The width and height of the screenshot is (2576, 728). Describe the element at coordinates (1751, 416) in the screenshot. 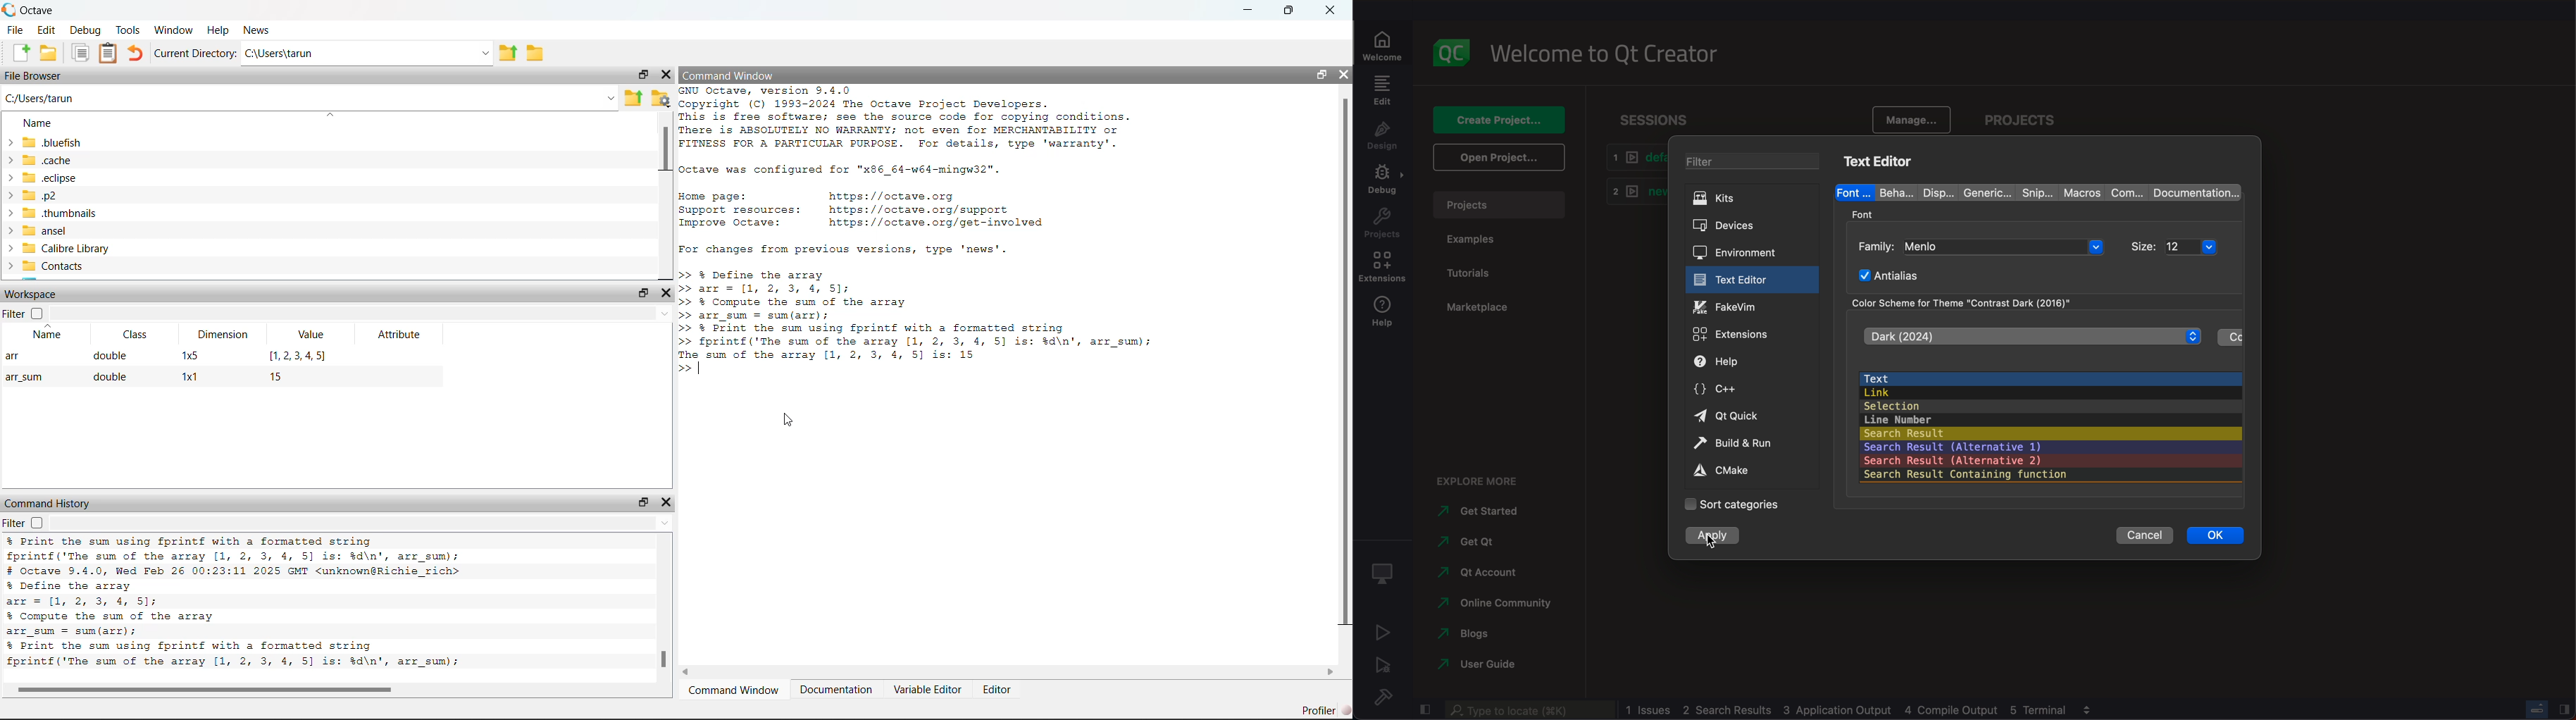

I see `qt quick` at that location.